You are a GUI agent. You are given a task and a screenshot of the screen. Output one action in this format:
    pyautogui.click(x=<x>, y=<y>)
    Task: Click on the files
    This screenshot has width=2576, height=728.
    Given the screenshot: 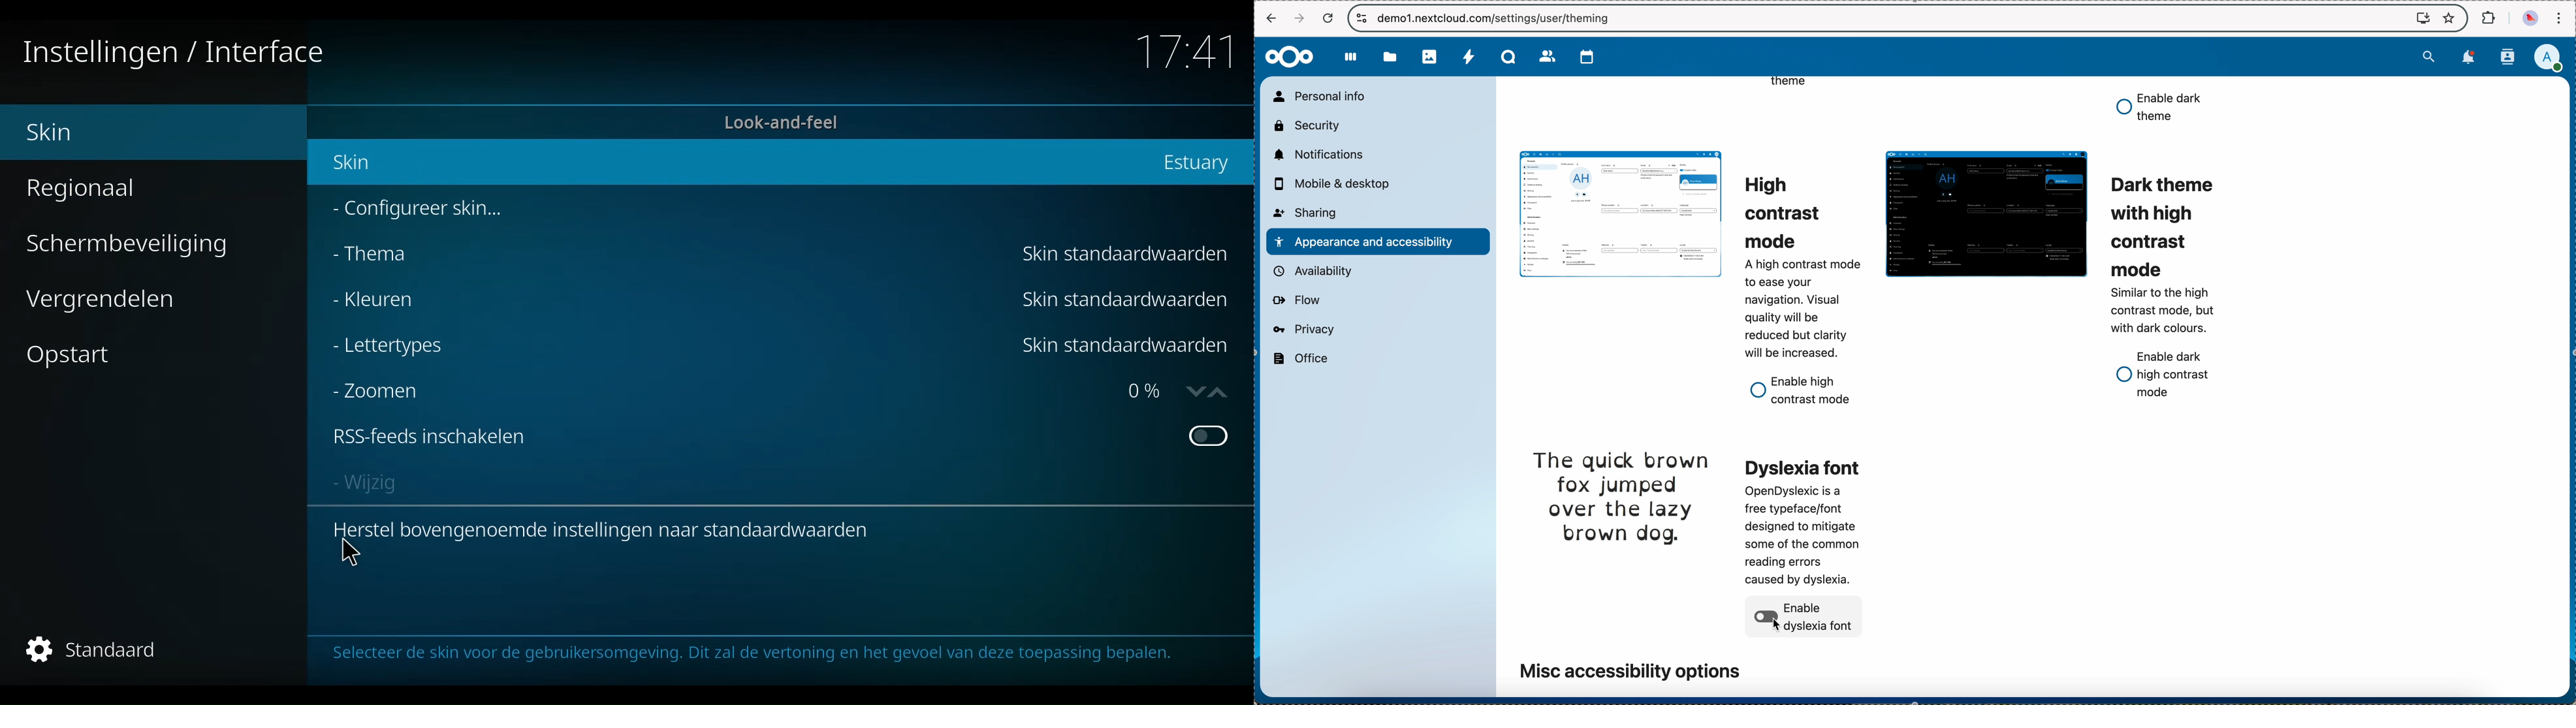 What is the action you would take?
    pyautogui.click(x=1391, y=60)
    